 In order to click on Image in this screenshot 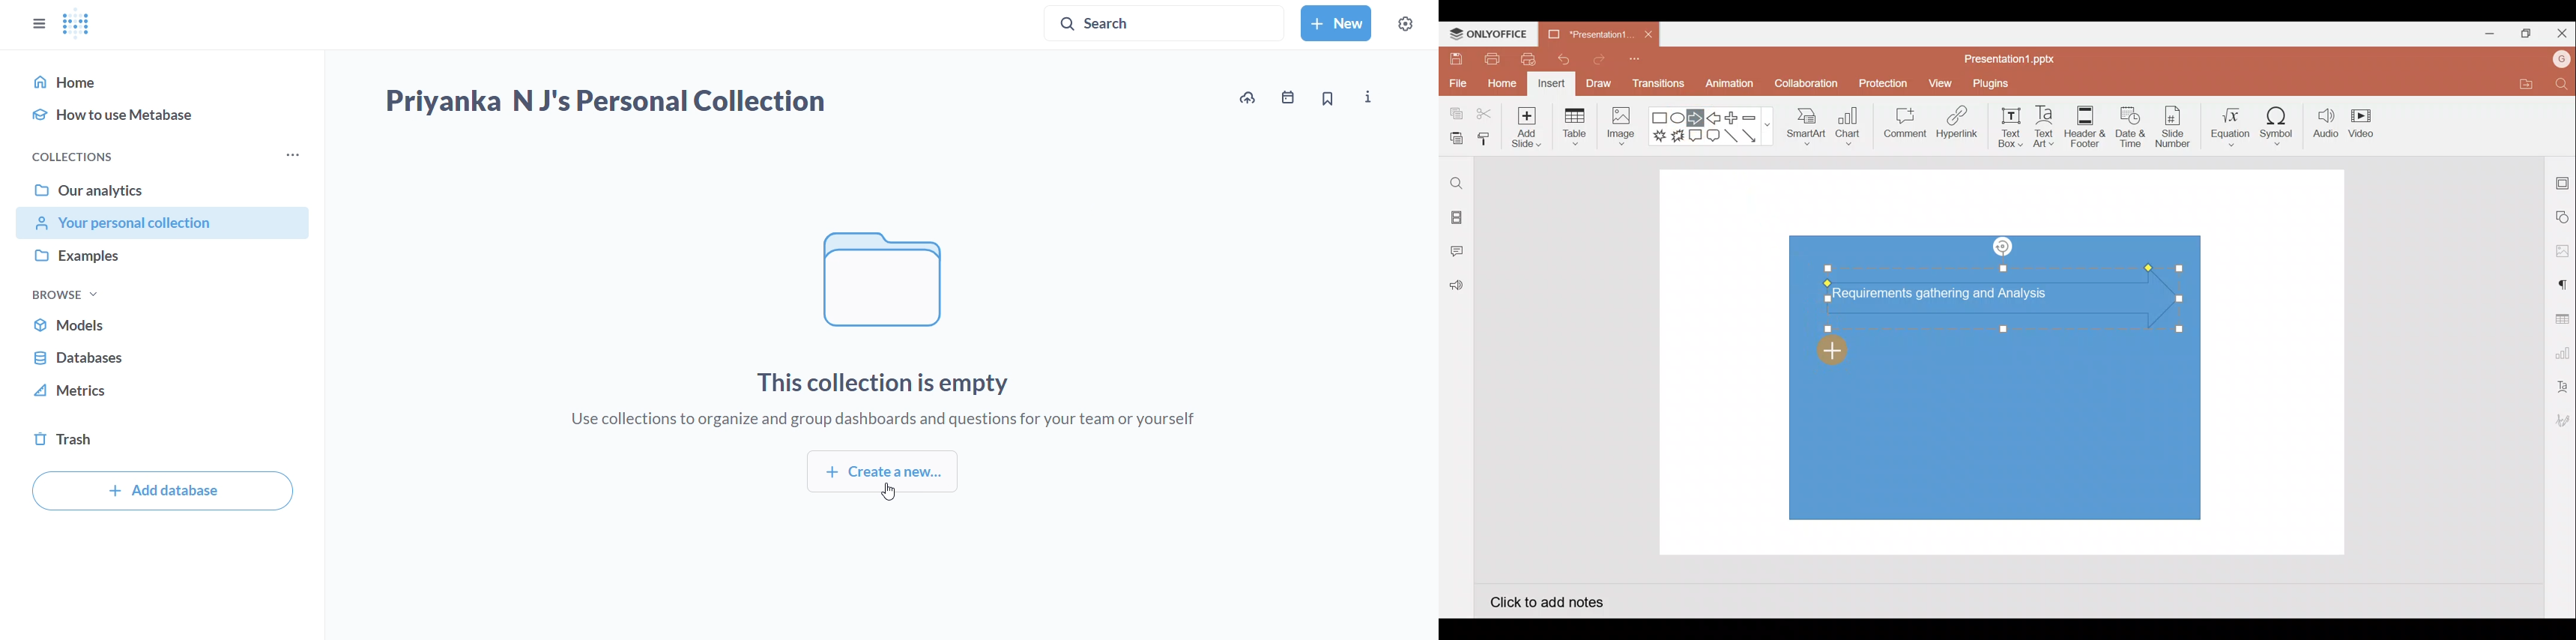, I will do `click(1619, 129)`.